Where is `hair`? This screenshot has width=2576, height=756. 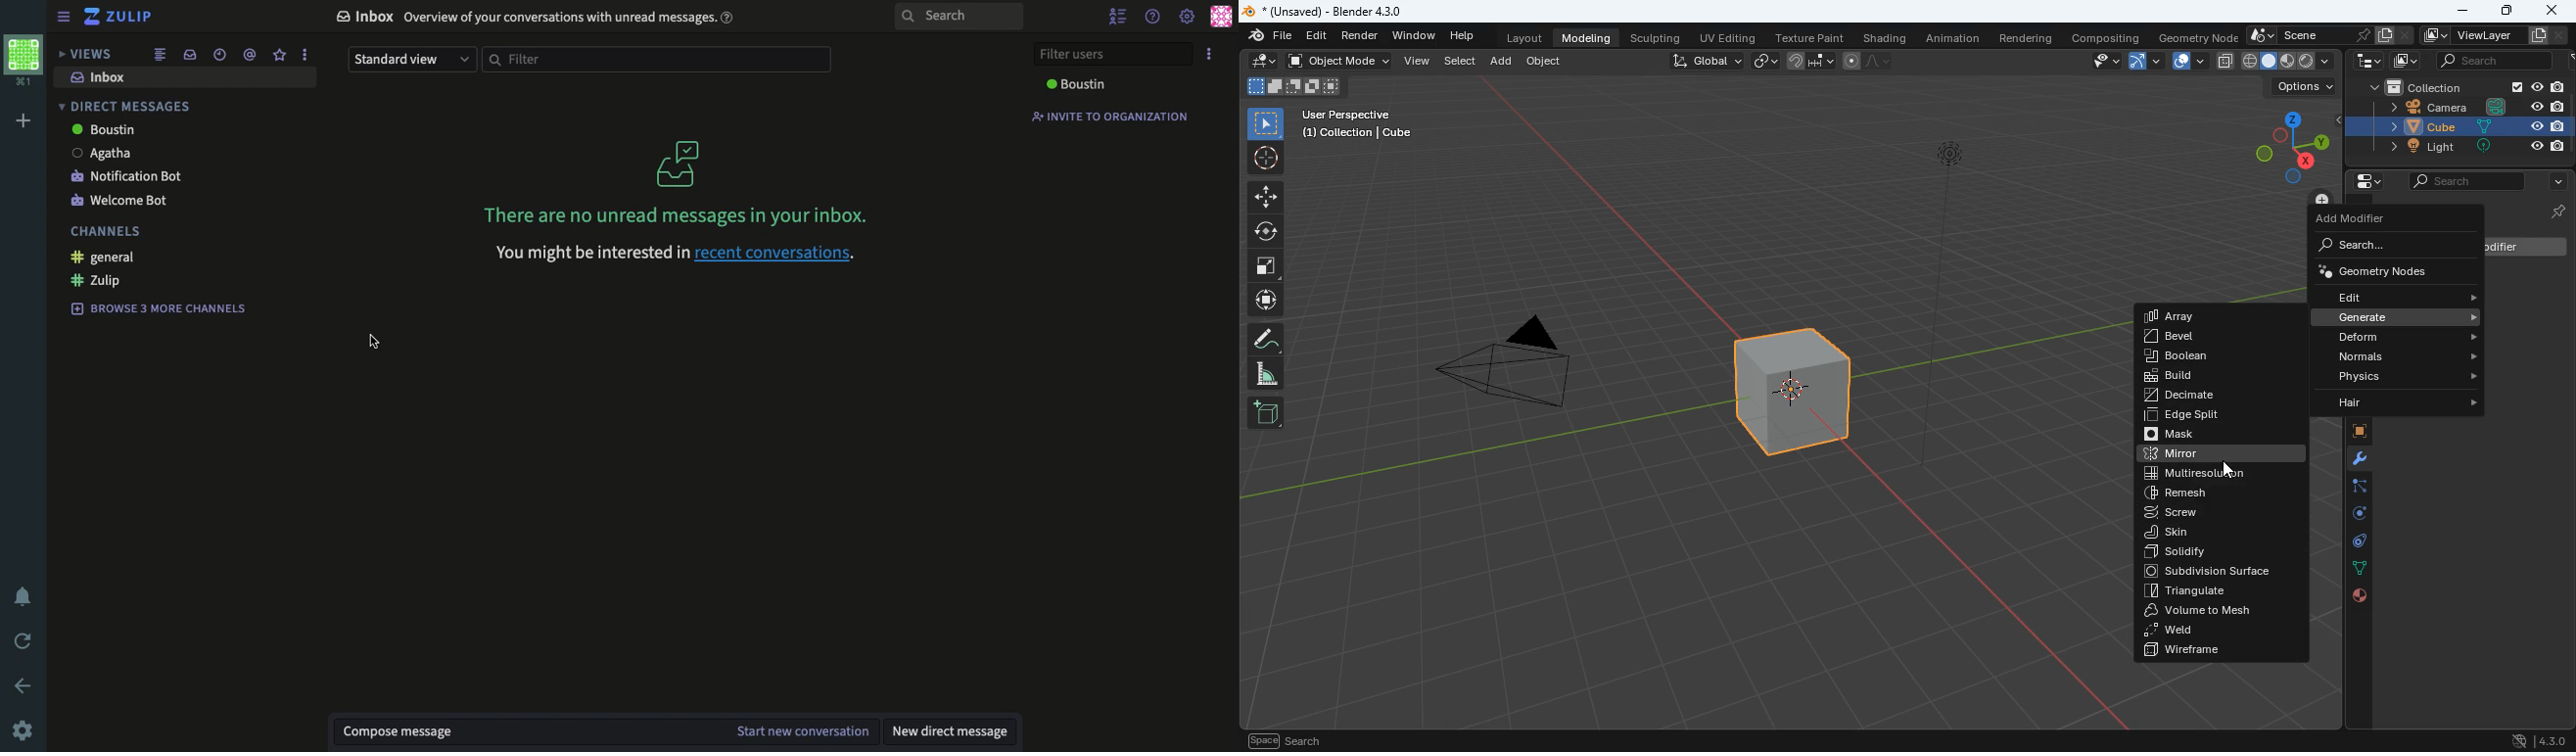 hair is located at coordinates (2400, 404).